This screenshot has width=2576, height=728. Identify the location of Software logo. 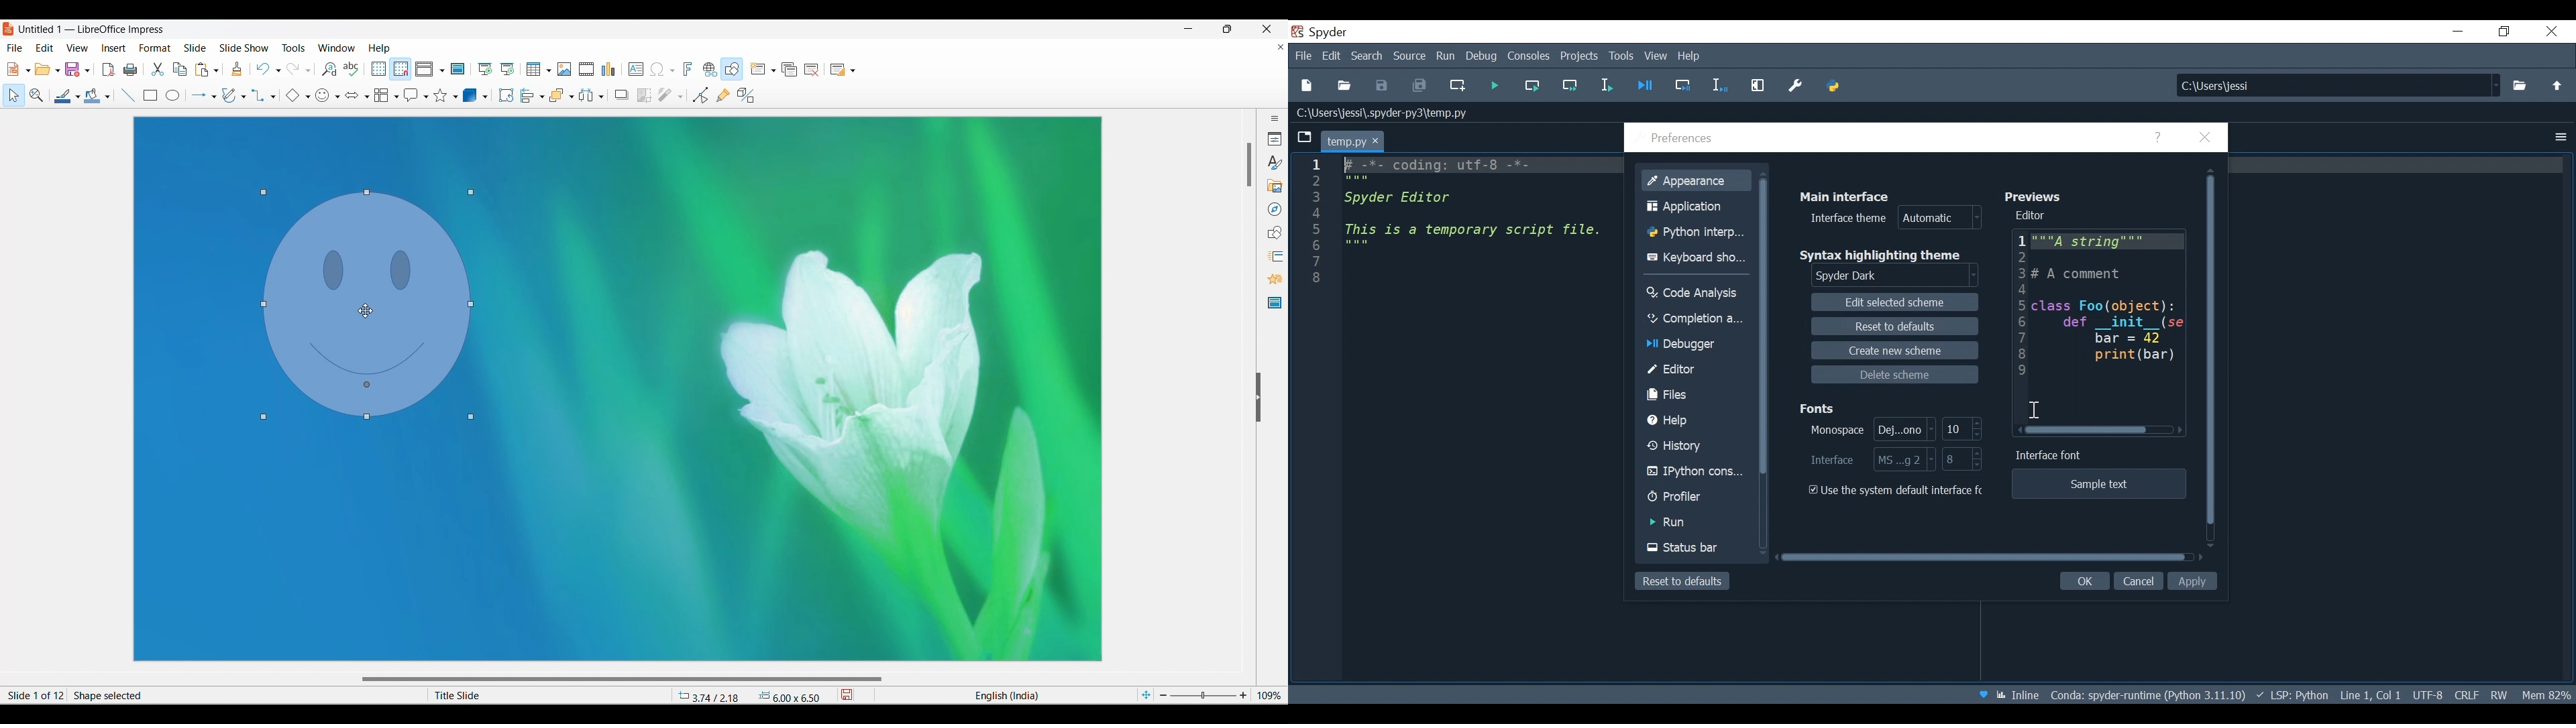
(9, 29).